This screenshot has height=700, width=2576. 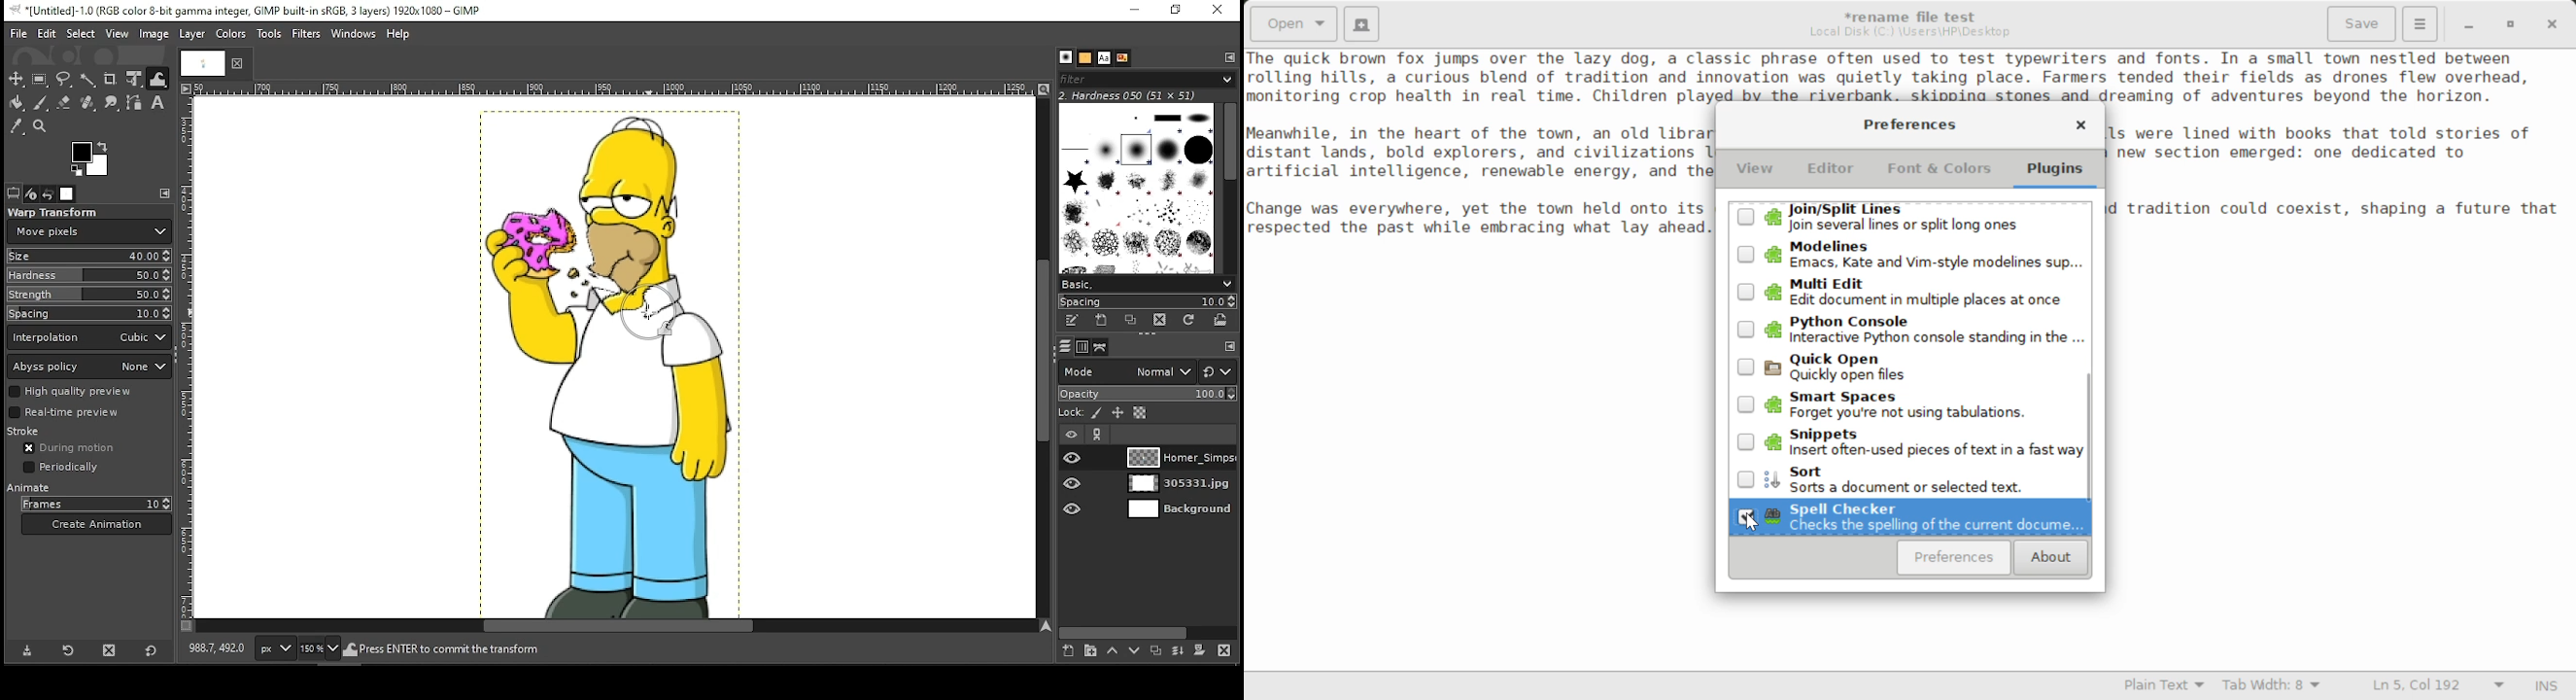 I want to click on patterns, so click(x=1085, y=58).